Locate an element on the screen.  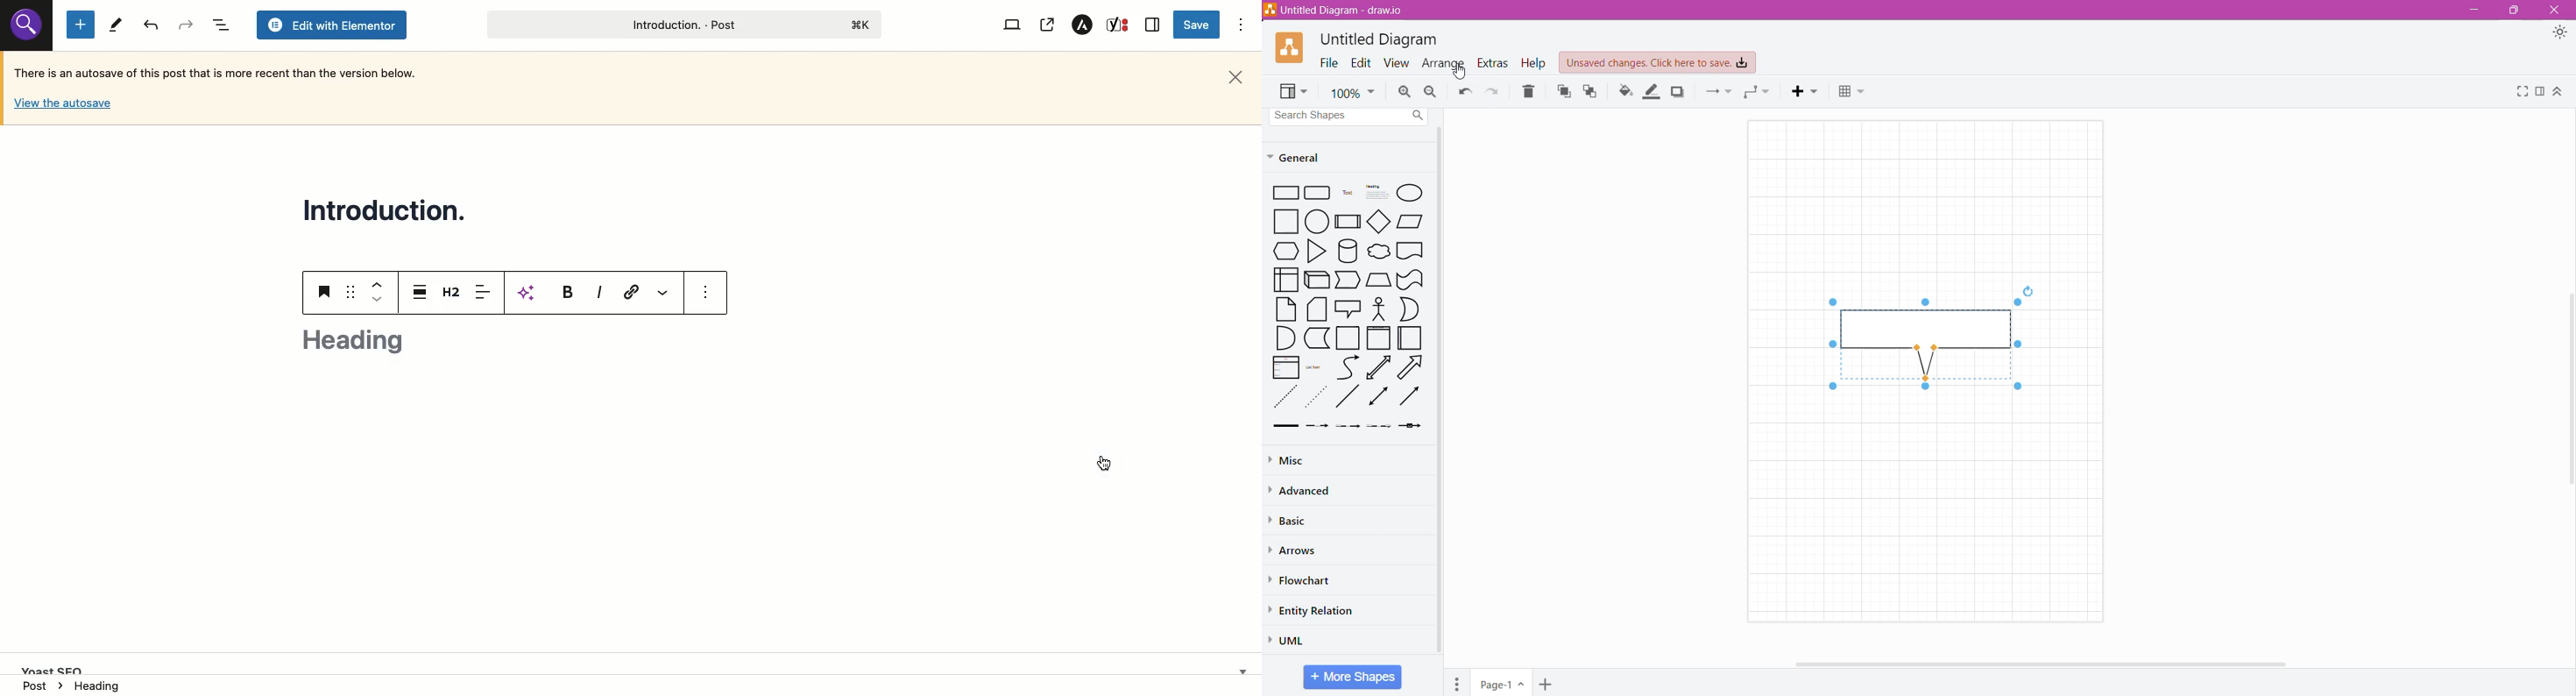
Thick line is located at coordinates (1286, 427).